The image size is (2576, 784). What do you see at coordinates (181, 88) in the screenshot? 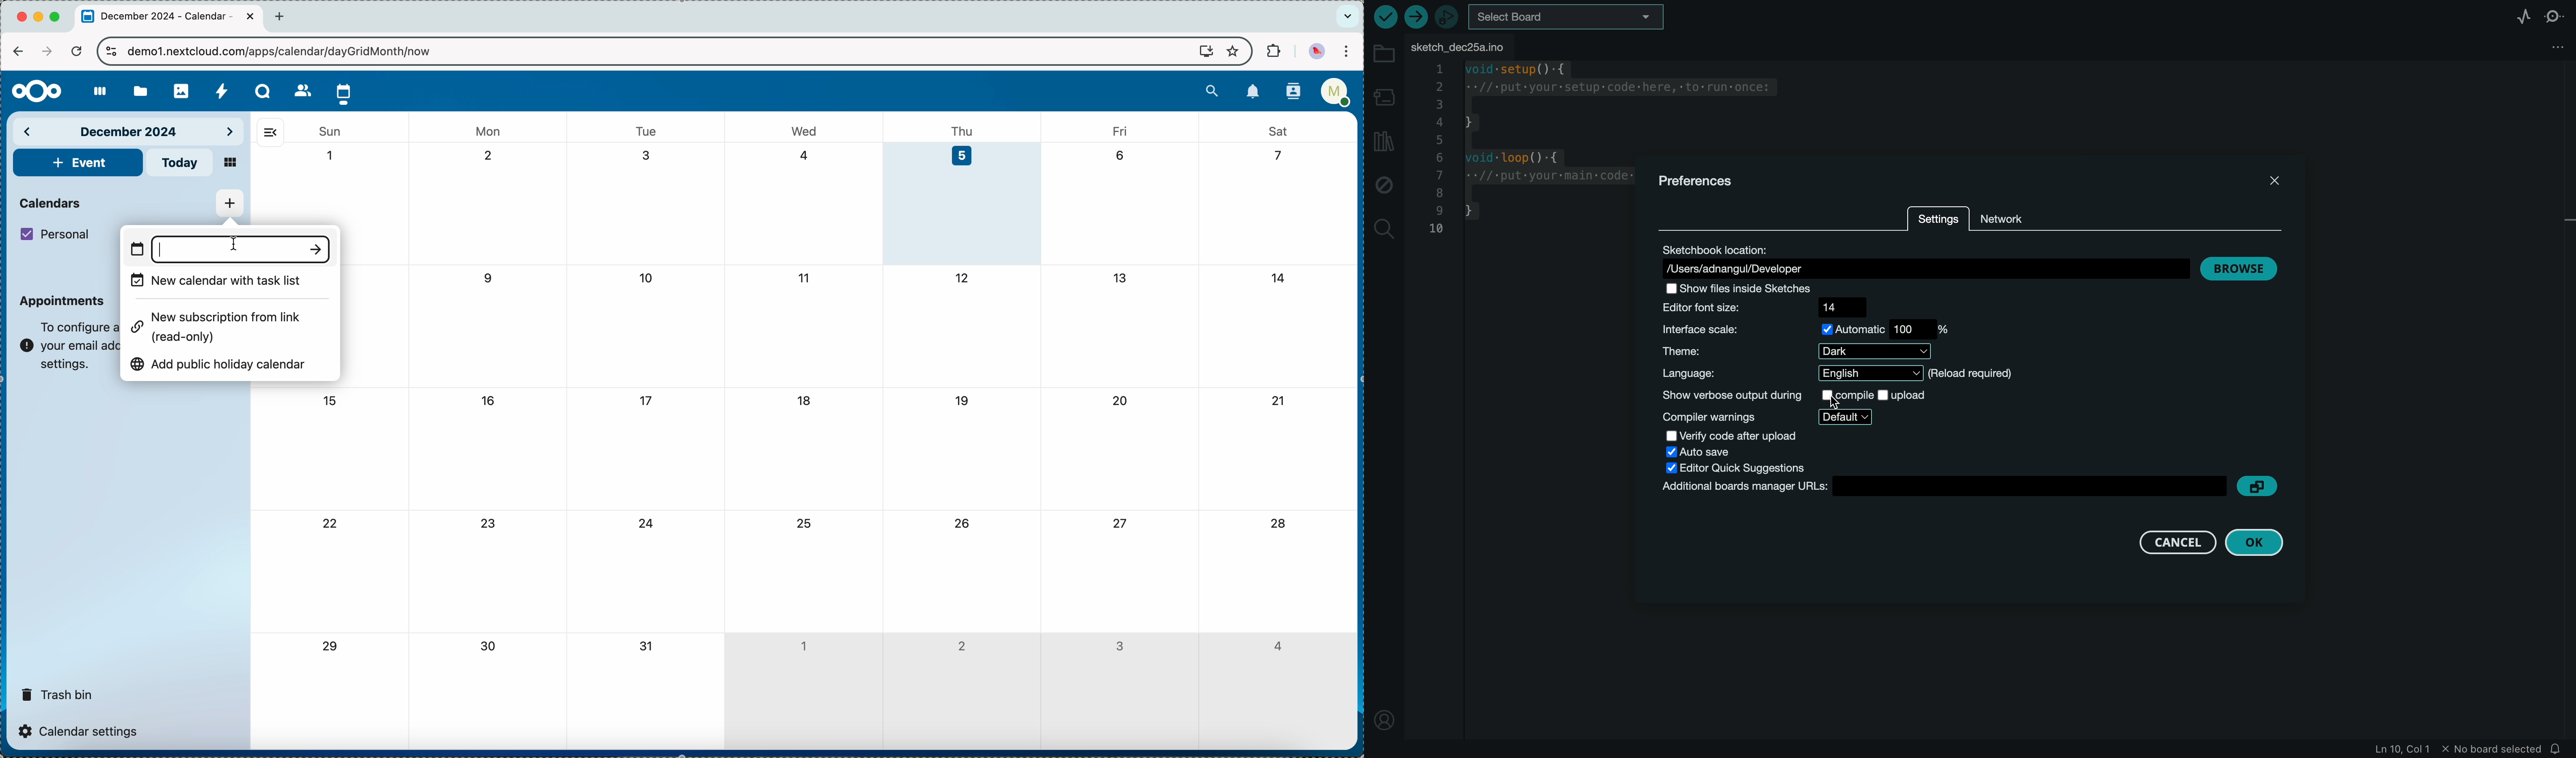
I see `photos` at bounding box center [181, 88].